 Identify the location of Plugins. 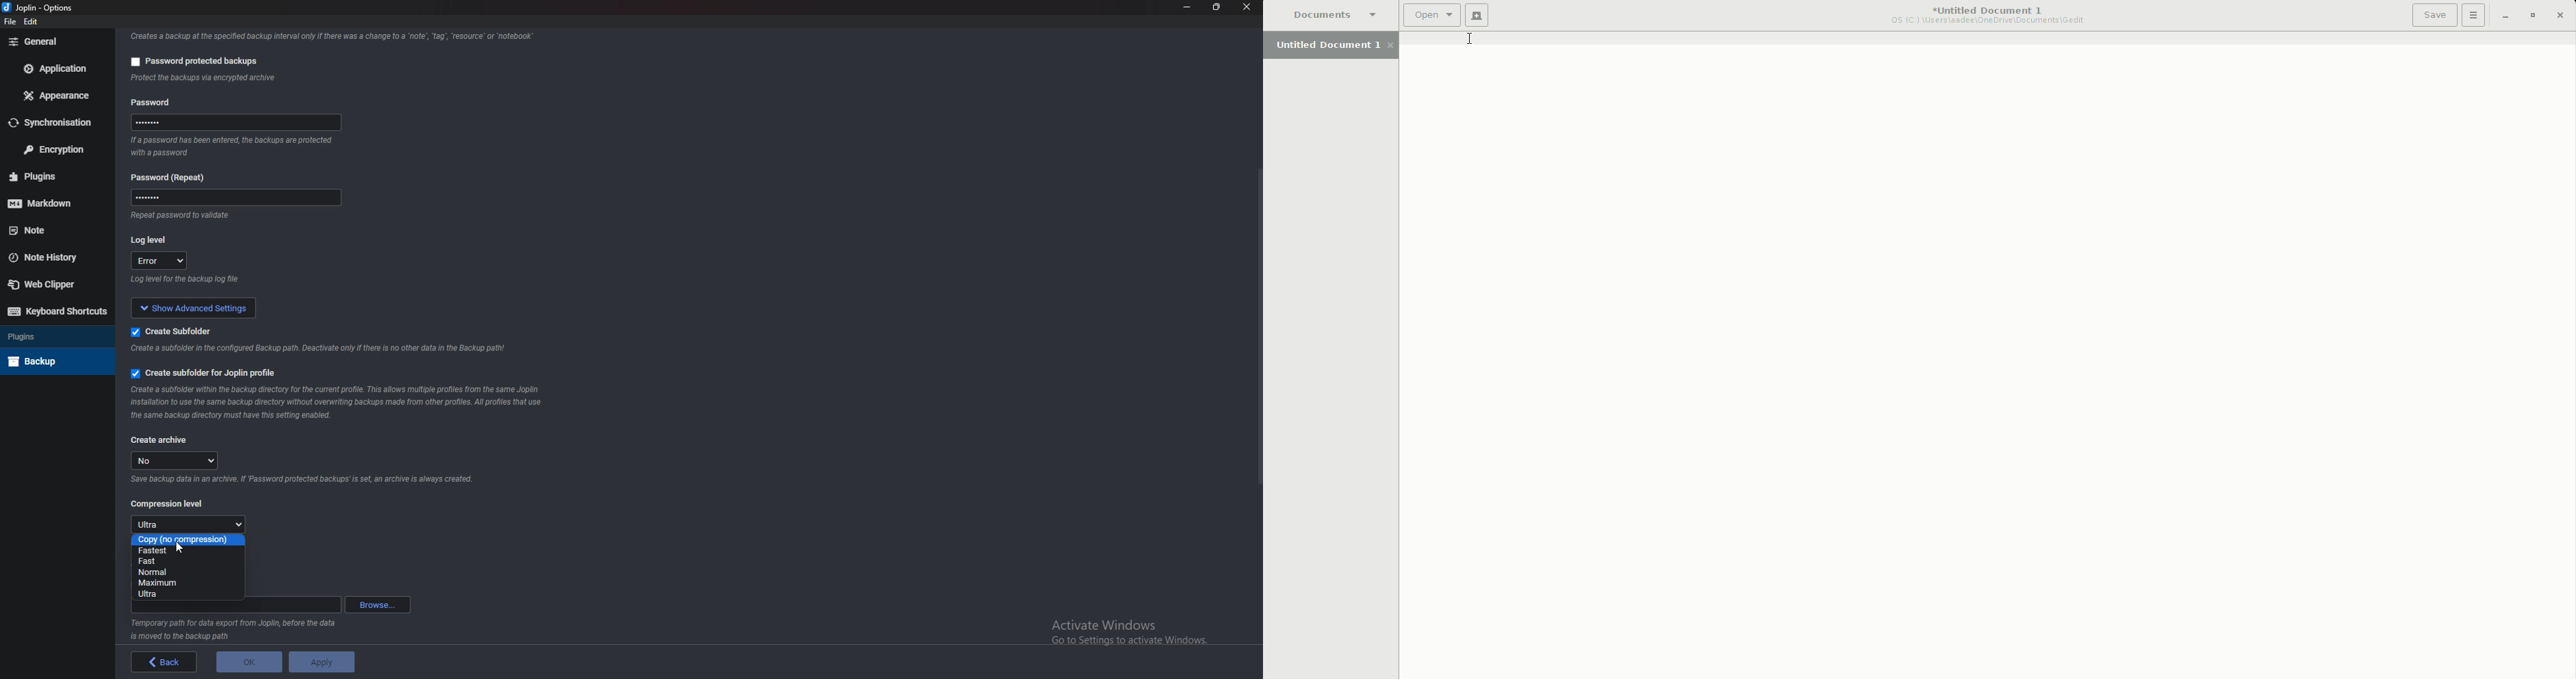
(54, 337).